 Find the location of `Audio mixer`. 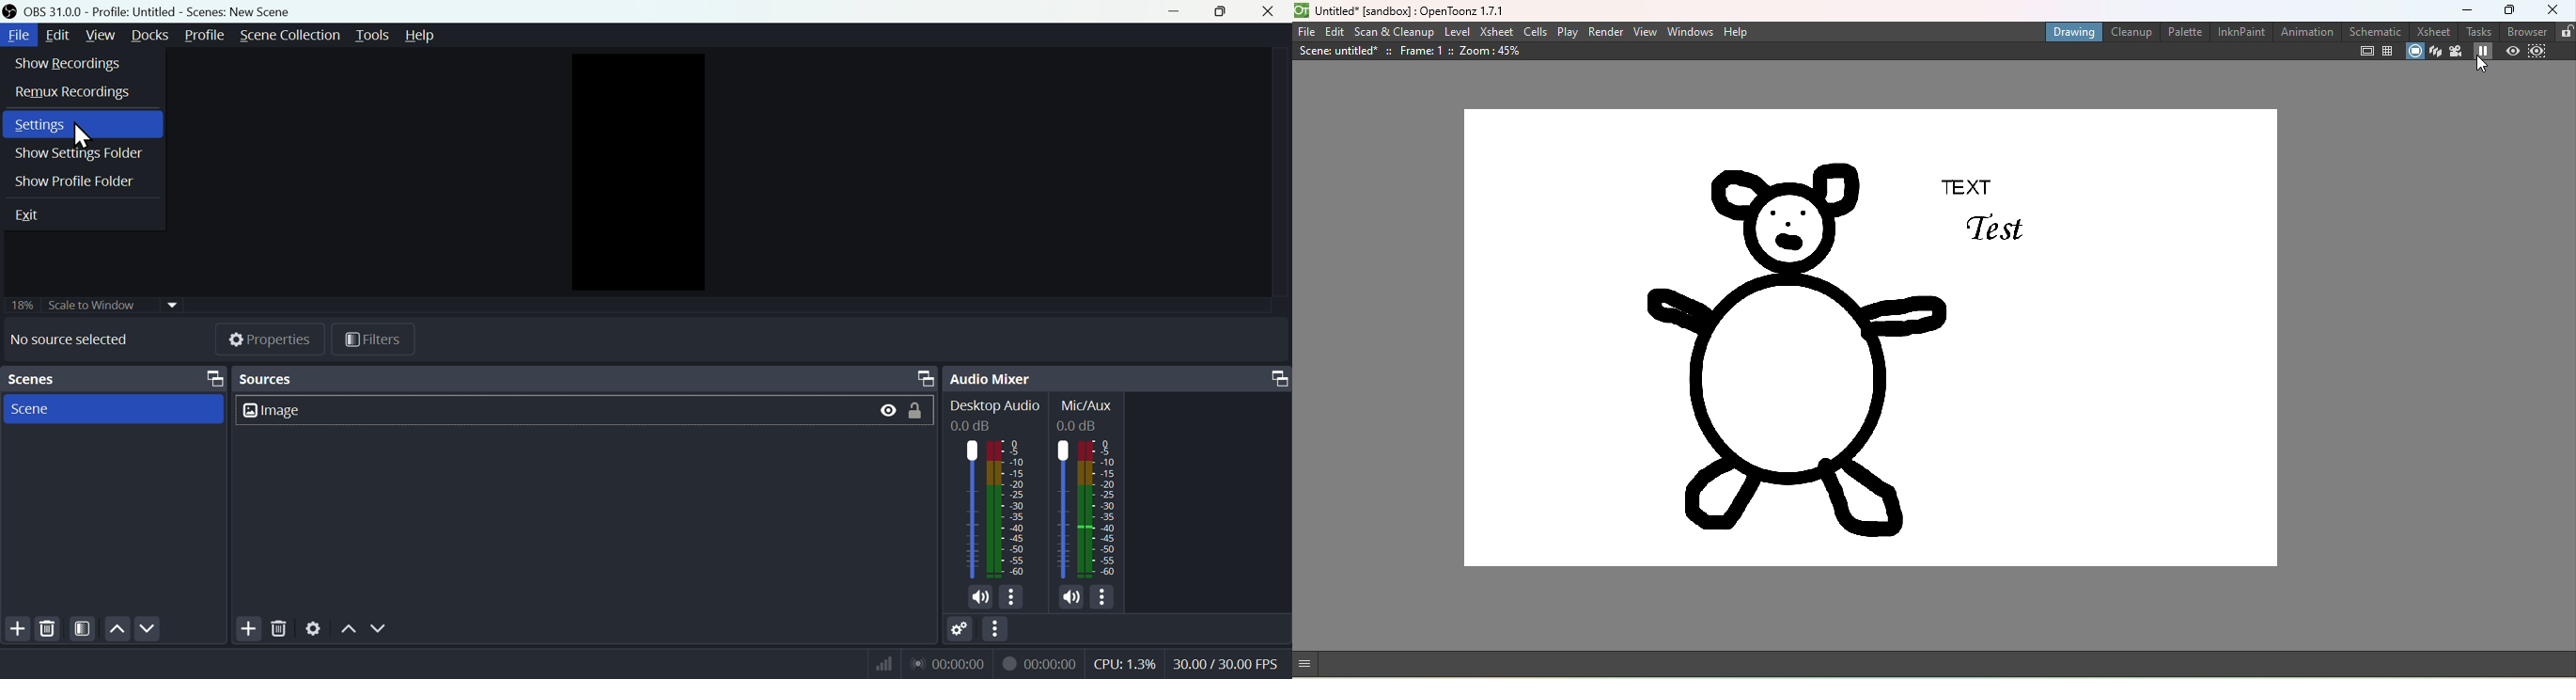

Audio mixer is located at coordinates (1119, 375).